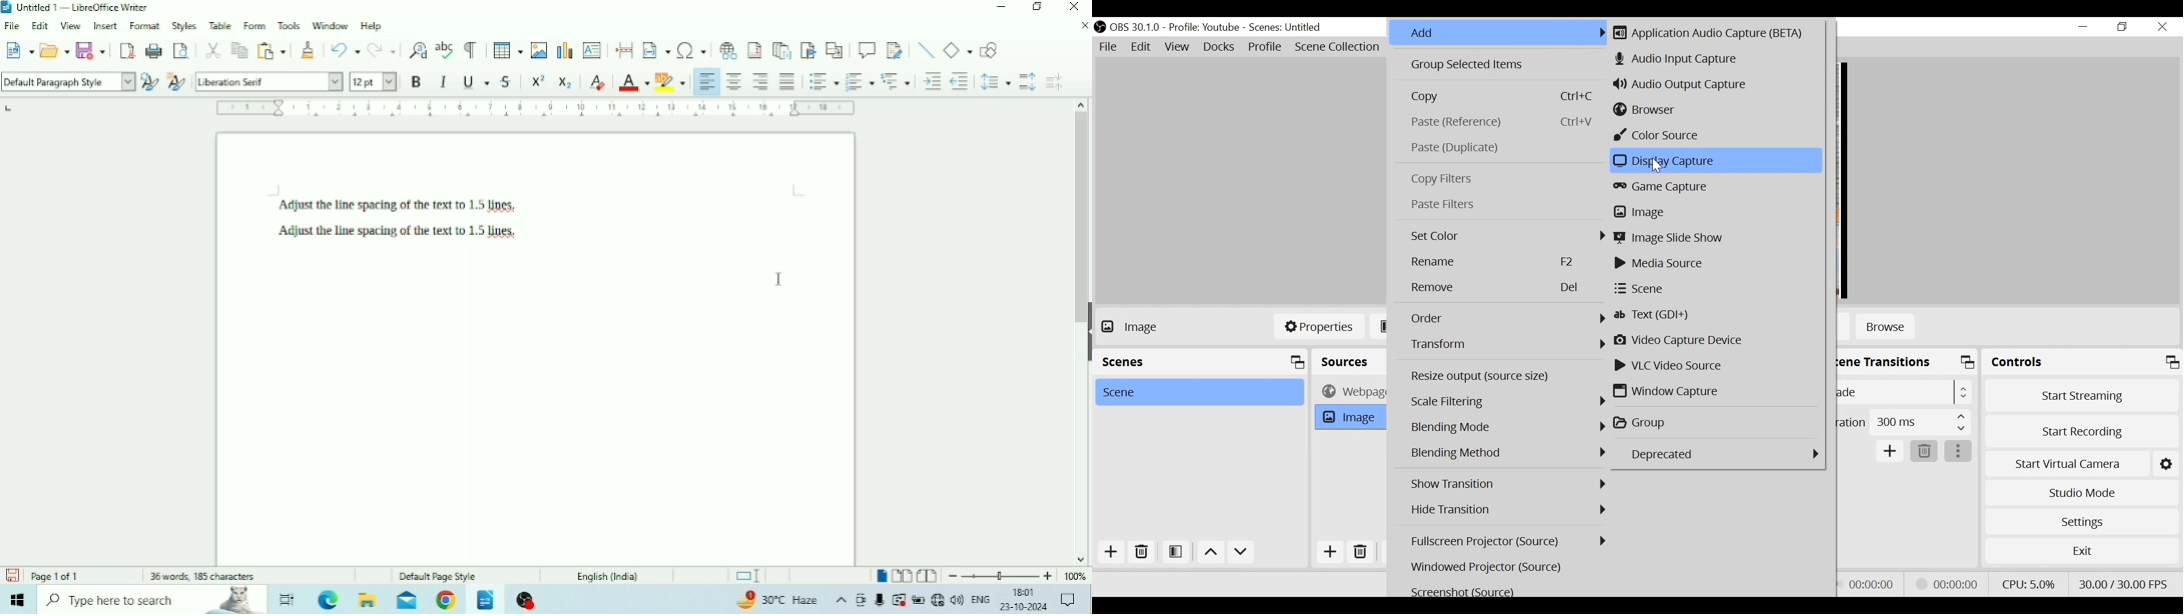 Image resolution: width=2184 pixels, height=616 pixels. What do you see at coordinates (902, 576) in the screenshot?
I see `Multiple-page view` at bounding box center [902, 576].